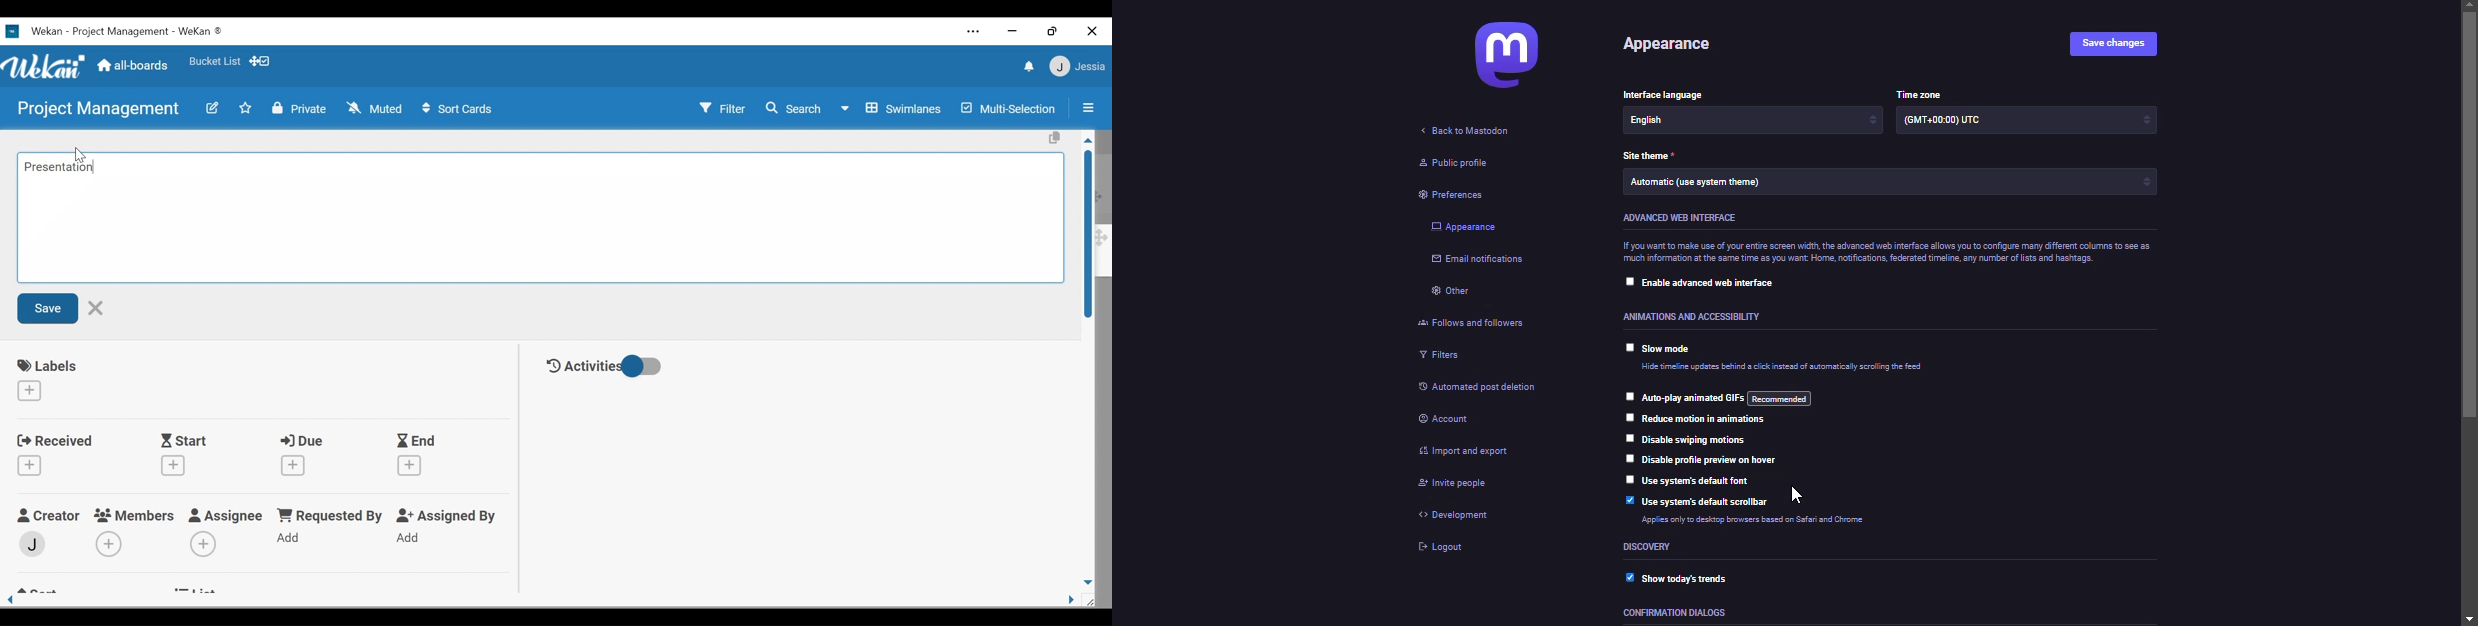  What do you see at coordinates (1445, 354) in the screenshot?
I see `filters` at bounding box center [1445, 354].